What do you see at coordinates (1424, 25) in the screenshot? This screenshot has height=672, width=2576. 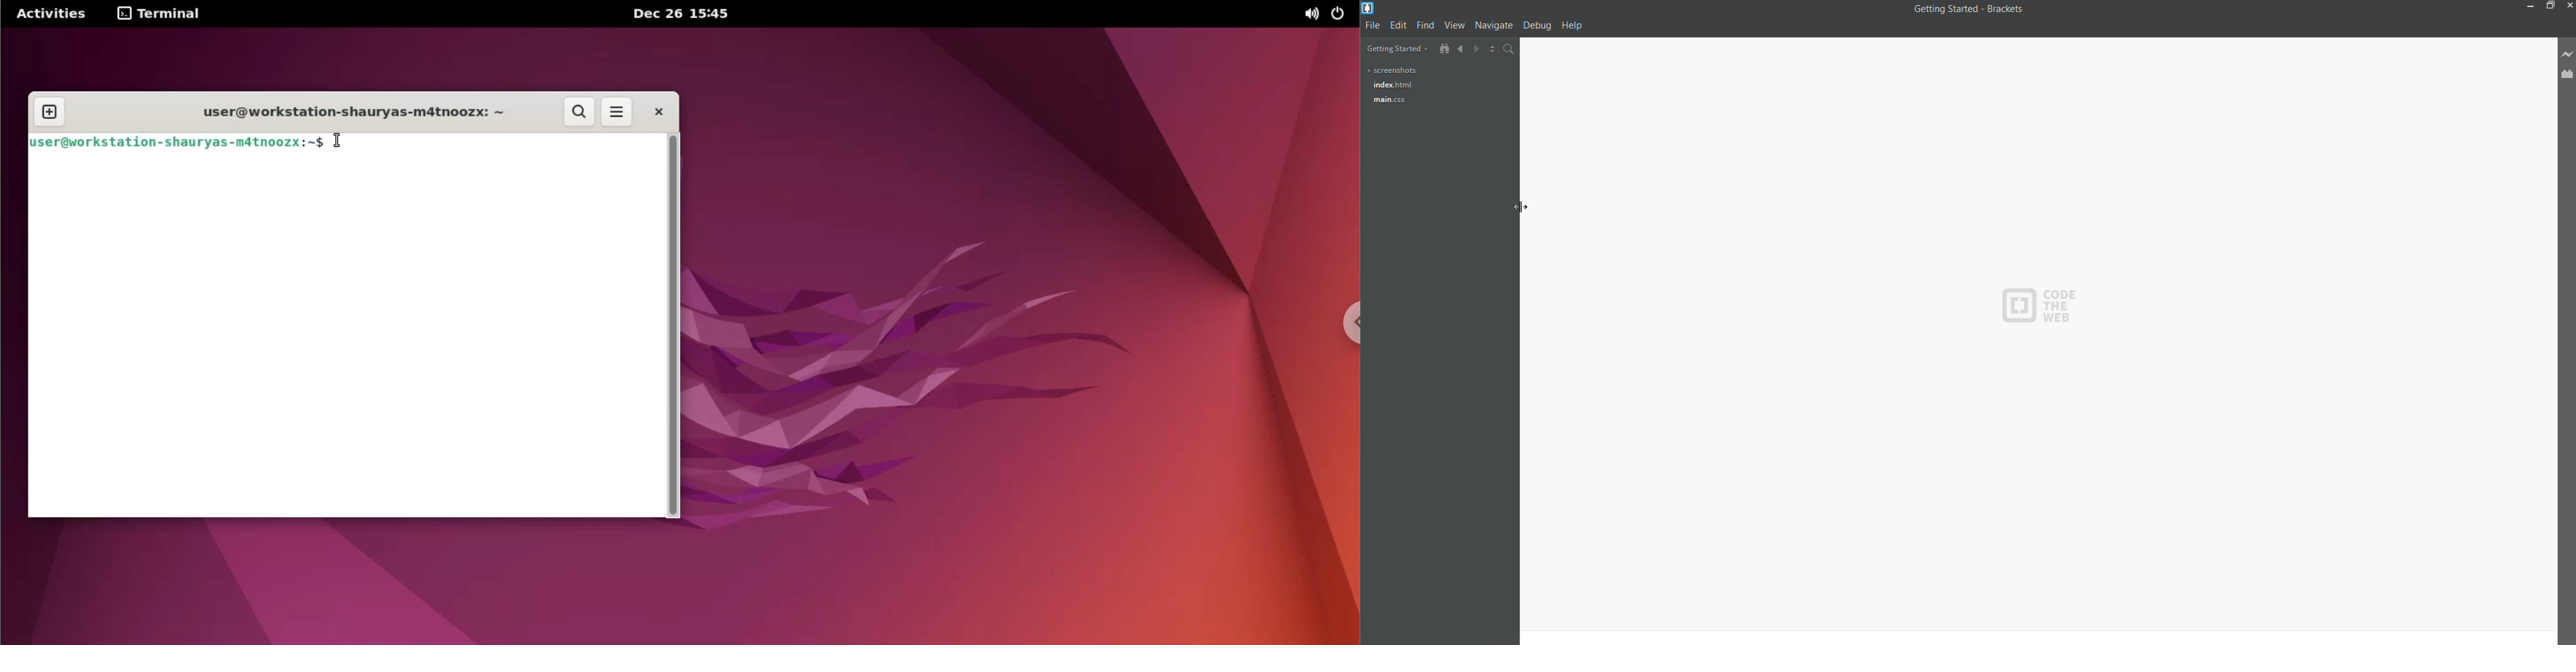 I see `find` at bounding box center [1424, 25].